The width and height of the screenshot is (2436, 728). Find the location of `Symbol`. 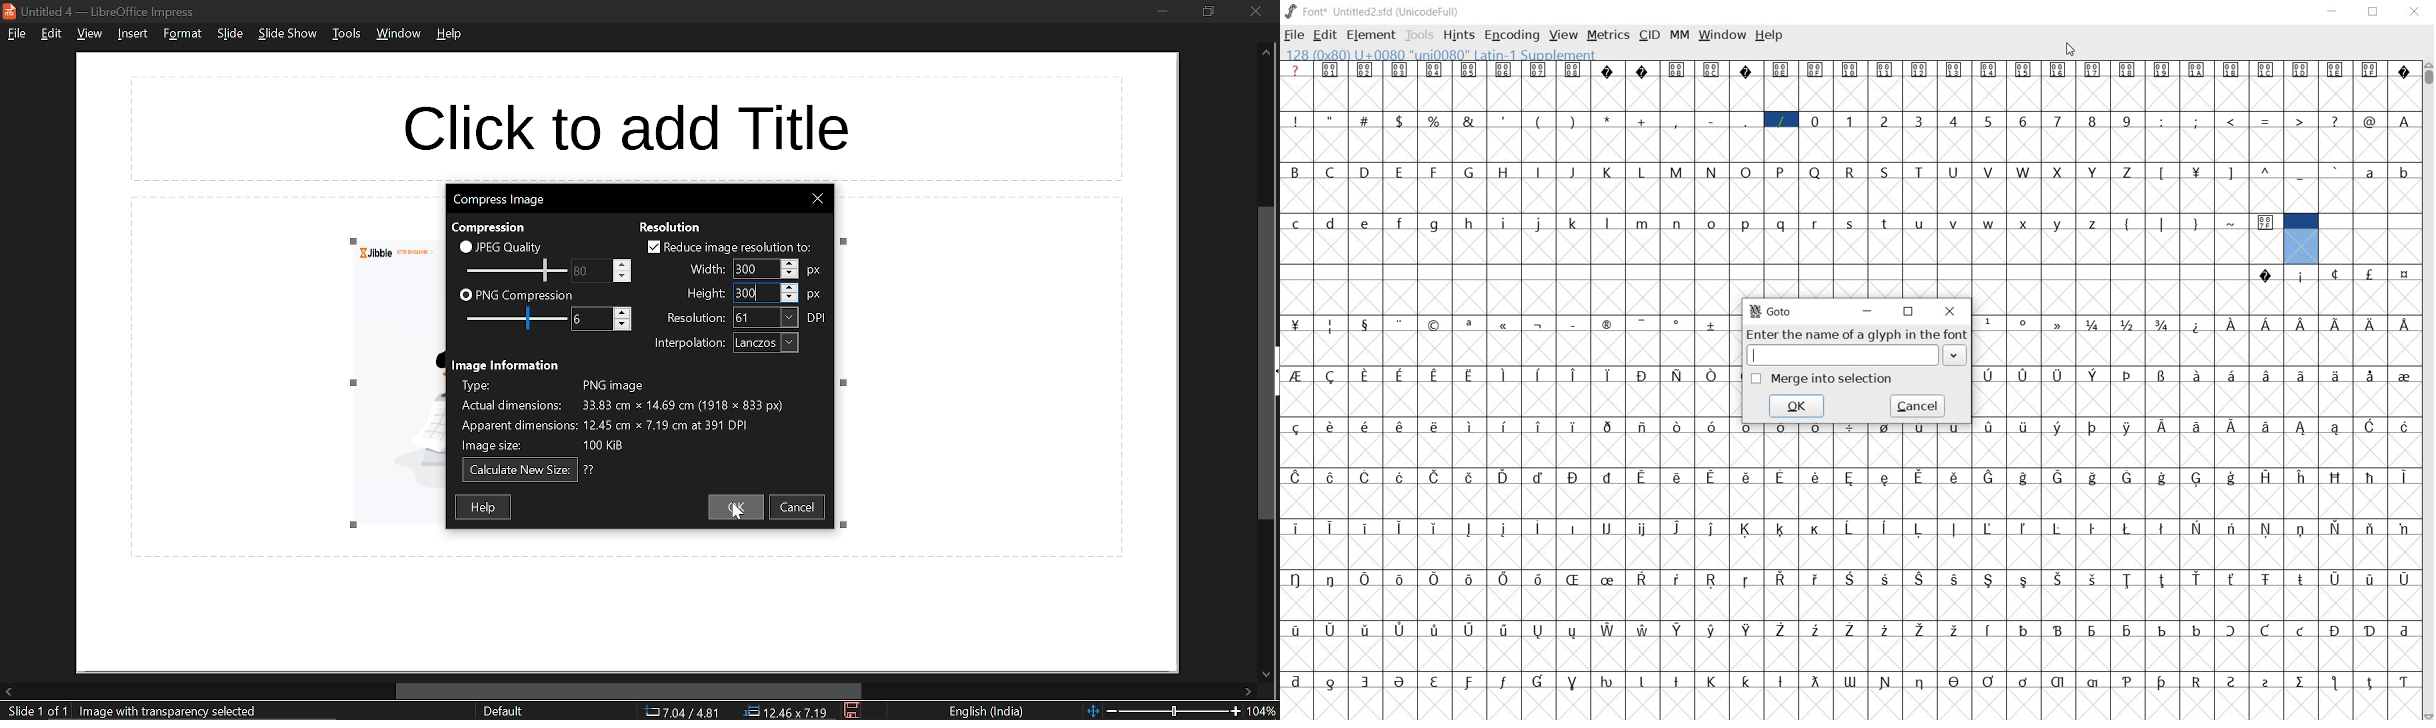

Symbol is located at coordinates (1919, 476).